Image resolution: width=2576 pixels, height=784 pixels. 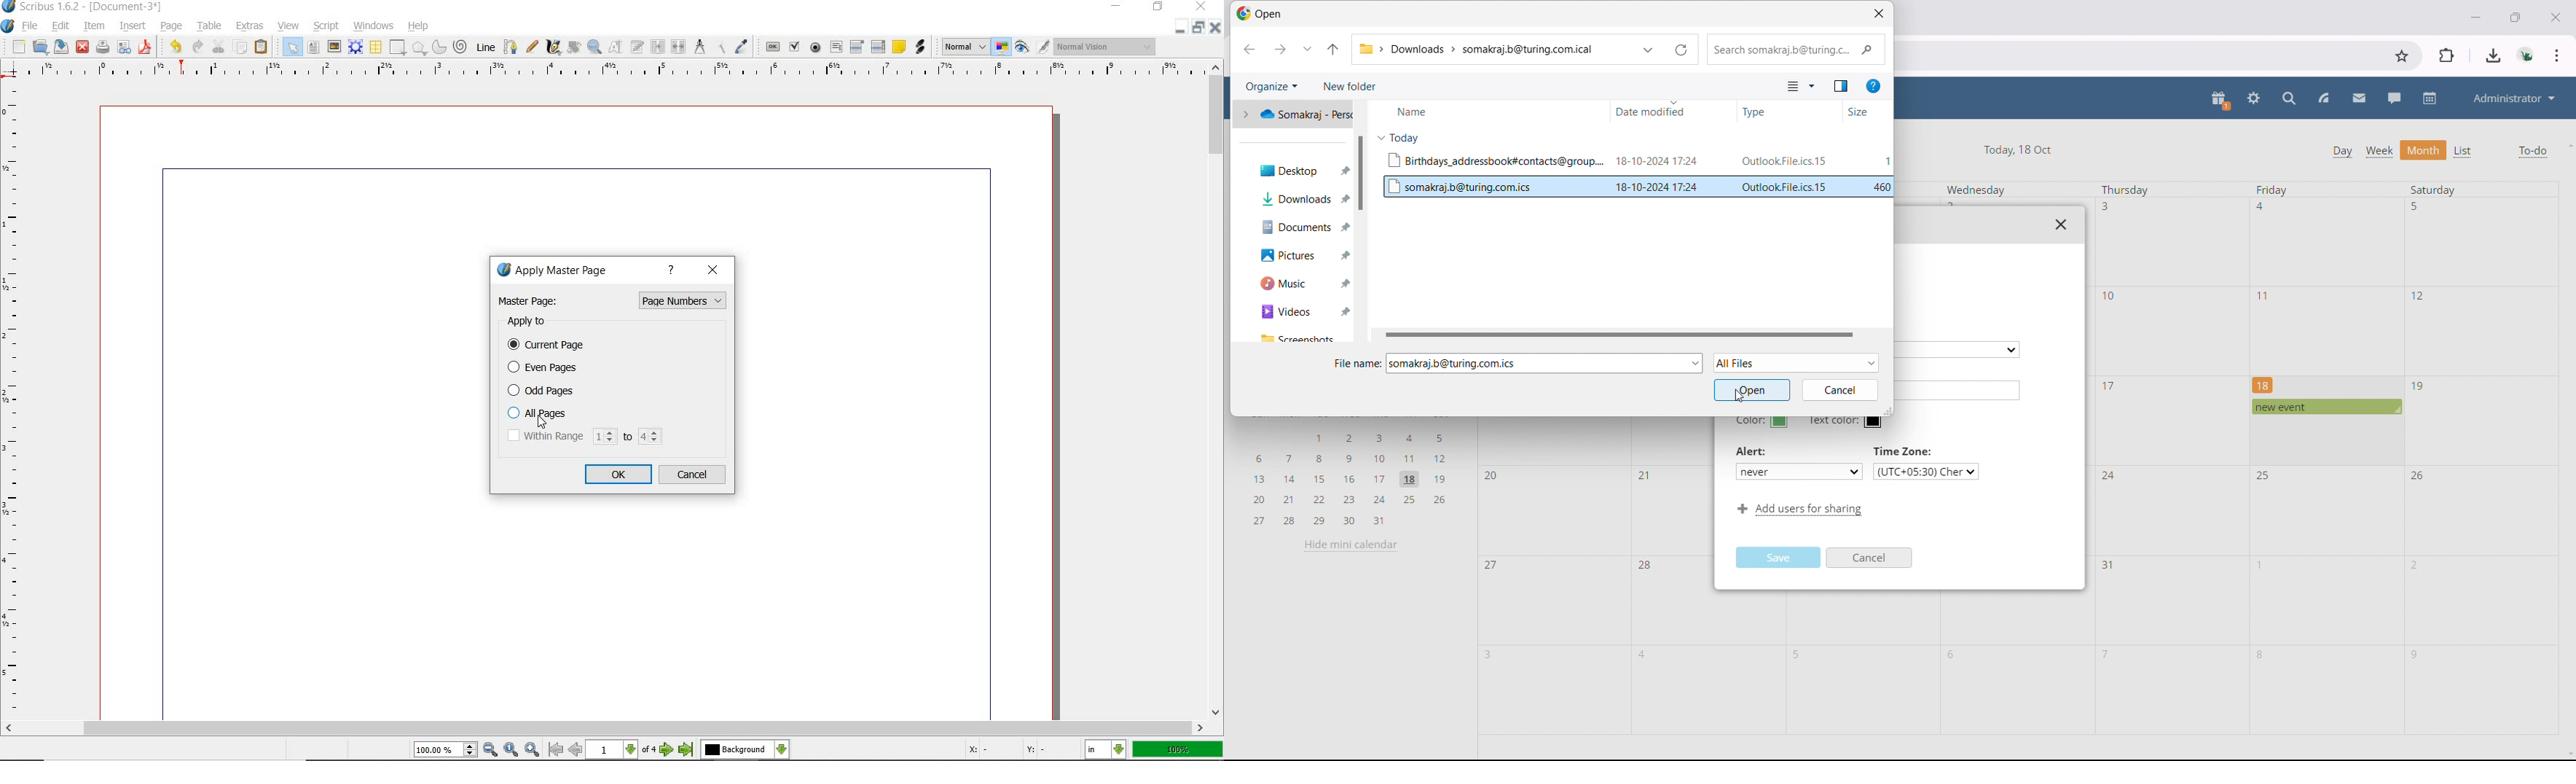 I want to click on pdf check box, so click(x=794, y=46).